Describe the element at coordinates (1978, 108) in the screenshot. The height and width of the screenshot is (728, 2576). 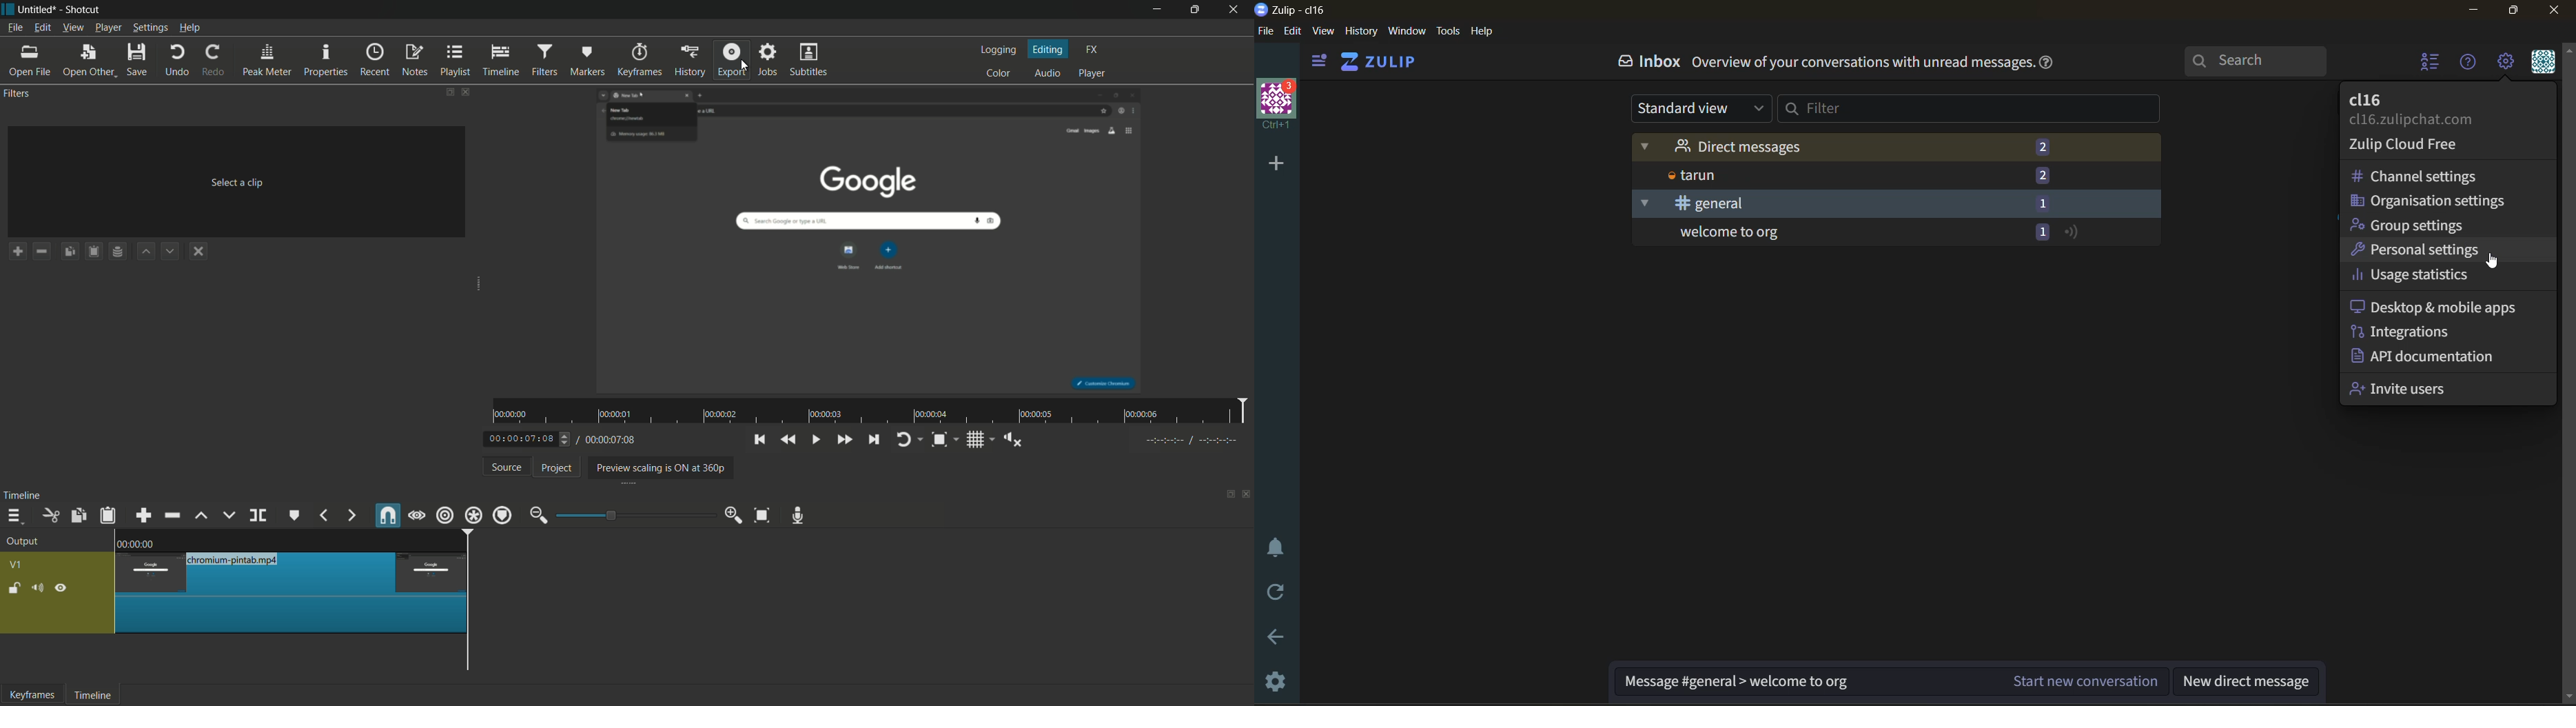
I see `filter` at that location.